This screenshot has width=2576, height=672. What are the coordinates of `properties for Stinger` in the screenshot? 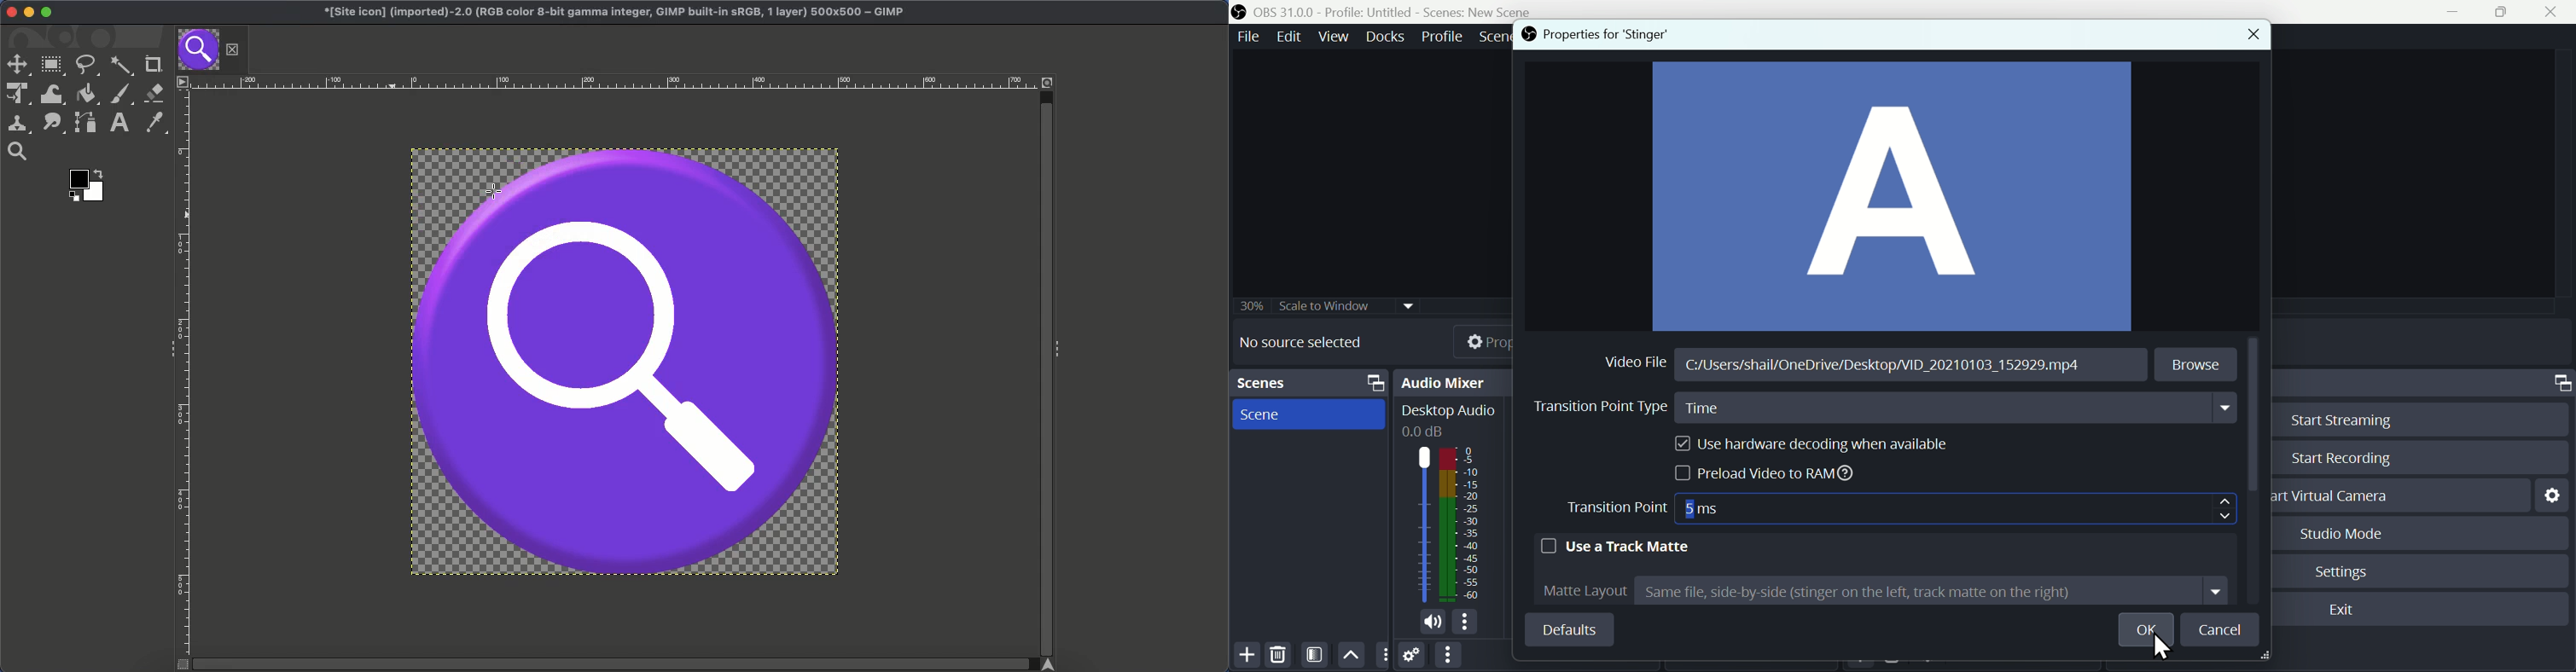 It's located at (1593, 35).